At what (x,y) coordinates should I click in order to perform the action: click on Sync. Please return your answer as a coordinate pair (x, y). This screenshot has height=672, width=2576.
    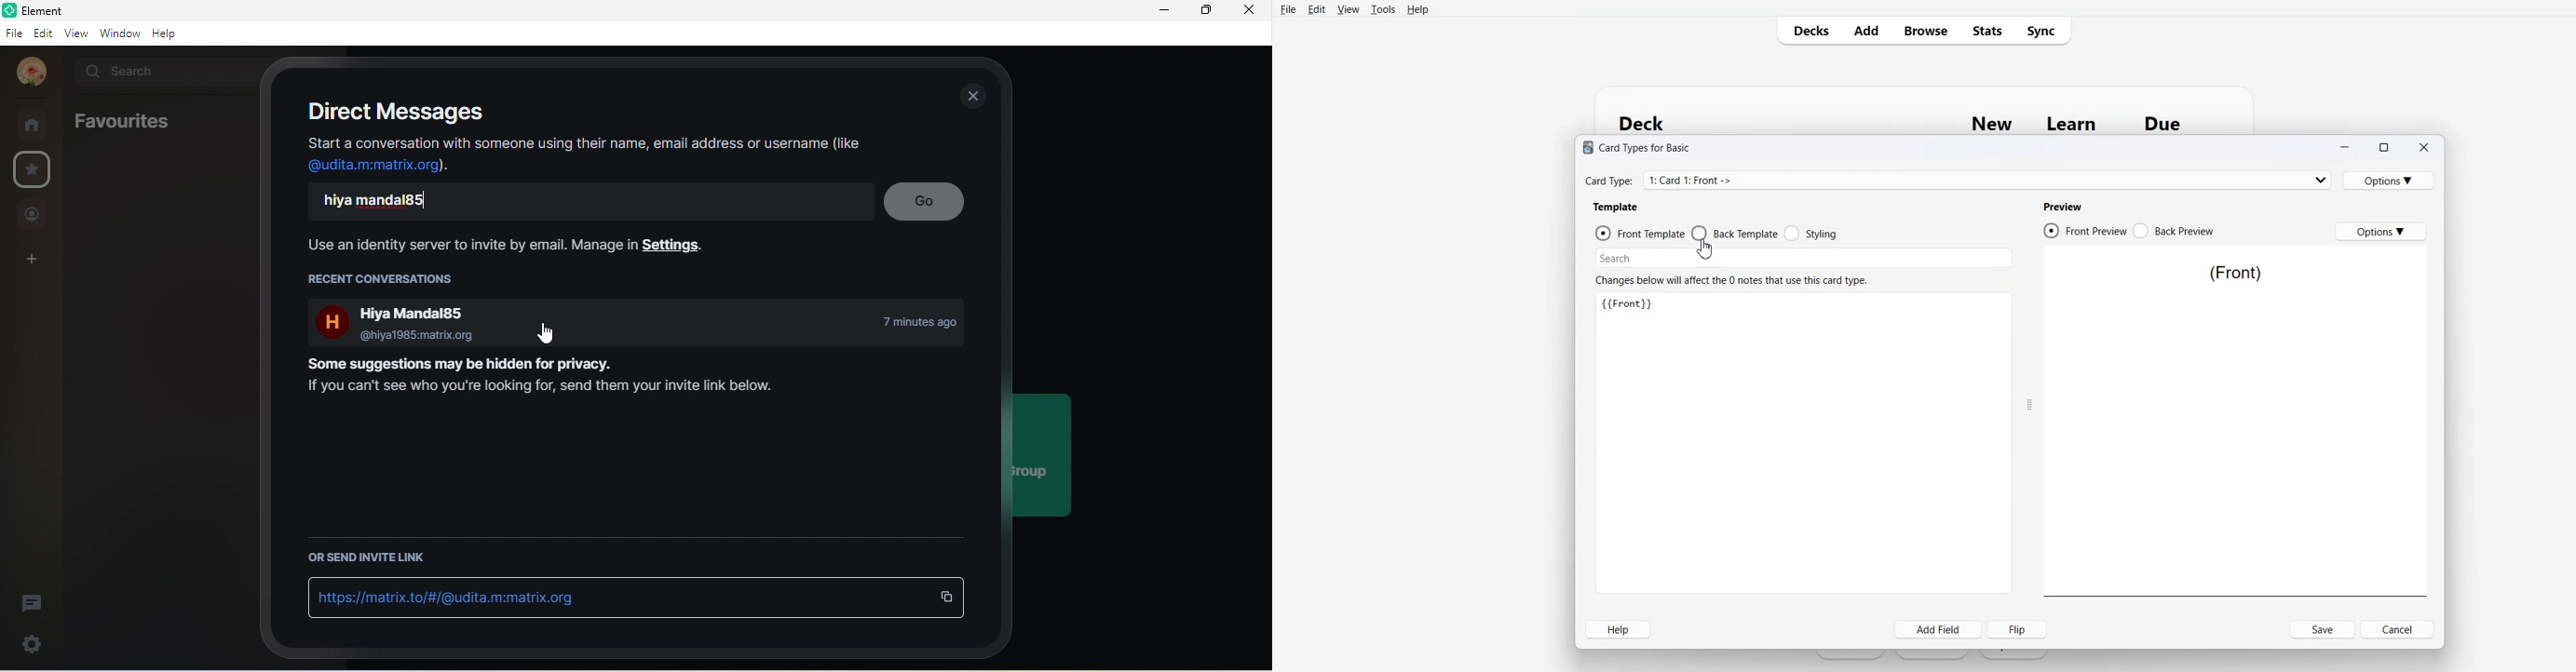
    Looking at the image, I should click on (2044, 30).